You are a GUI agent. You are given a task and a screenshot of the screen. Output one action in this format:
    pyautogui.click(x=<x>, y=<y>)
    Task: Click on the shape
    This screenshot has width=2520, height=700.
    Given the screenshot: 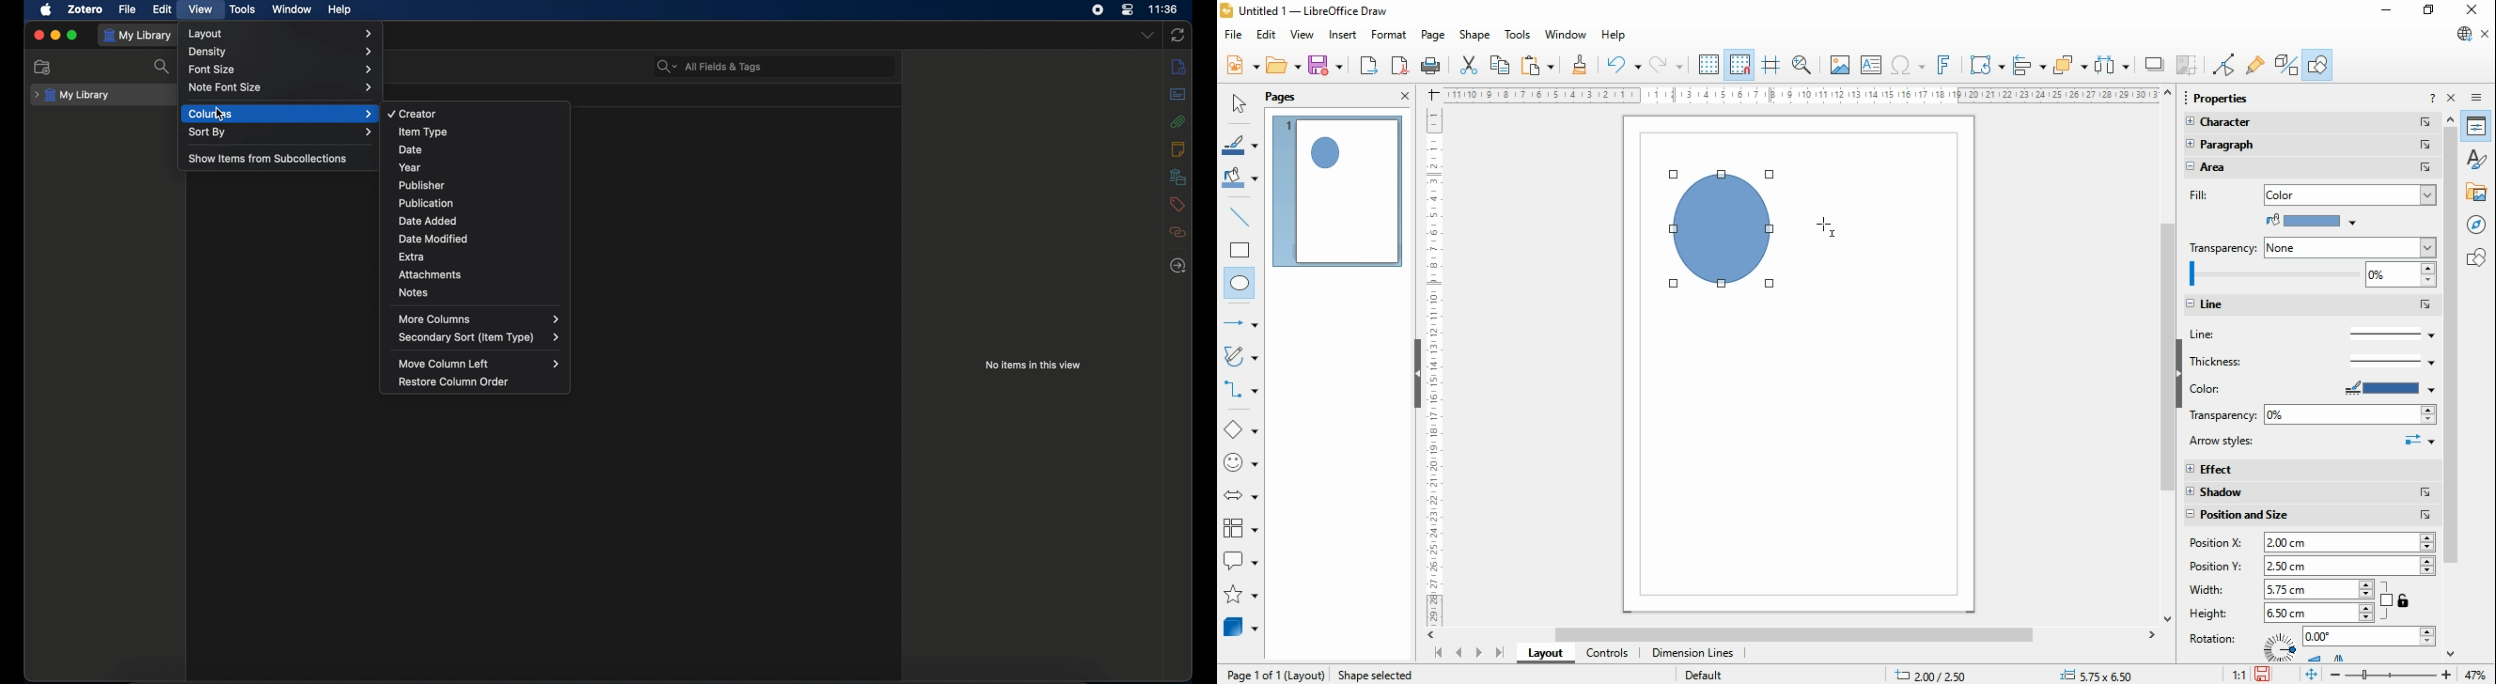 What is the action you would take?
    pyautogui.click(x=1474, y=35)
    